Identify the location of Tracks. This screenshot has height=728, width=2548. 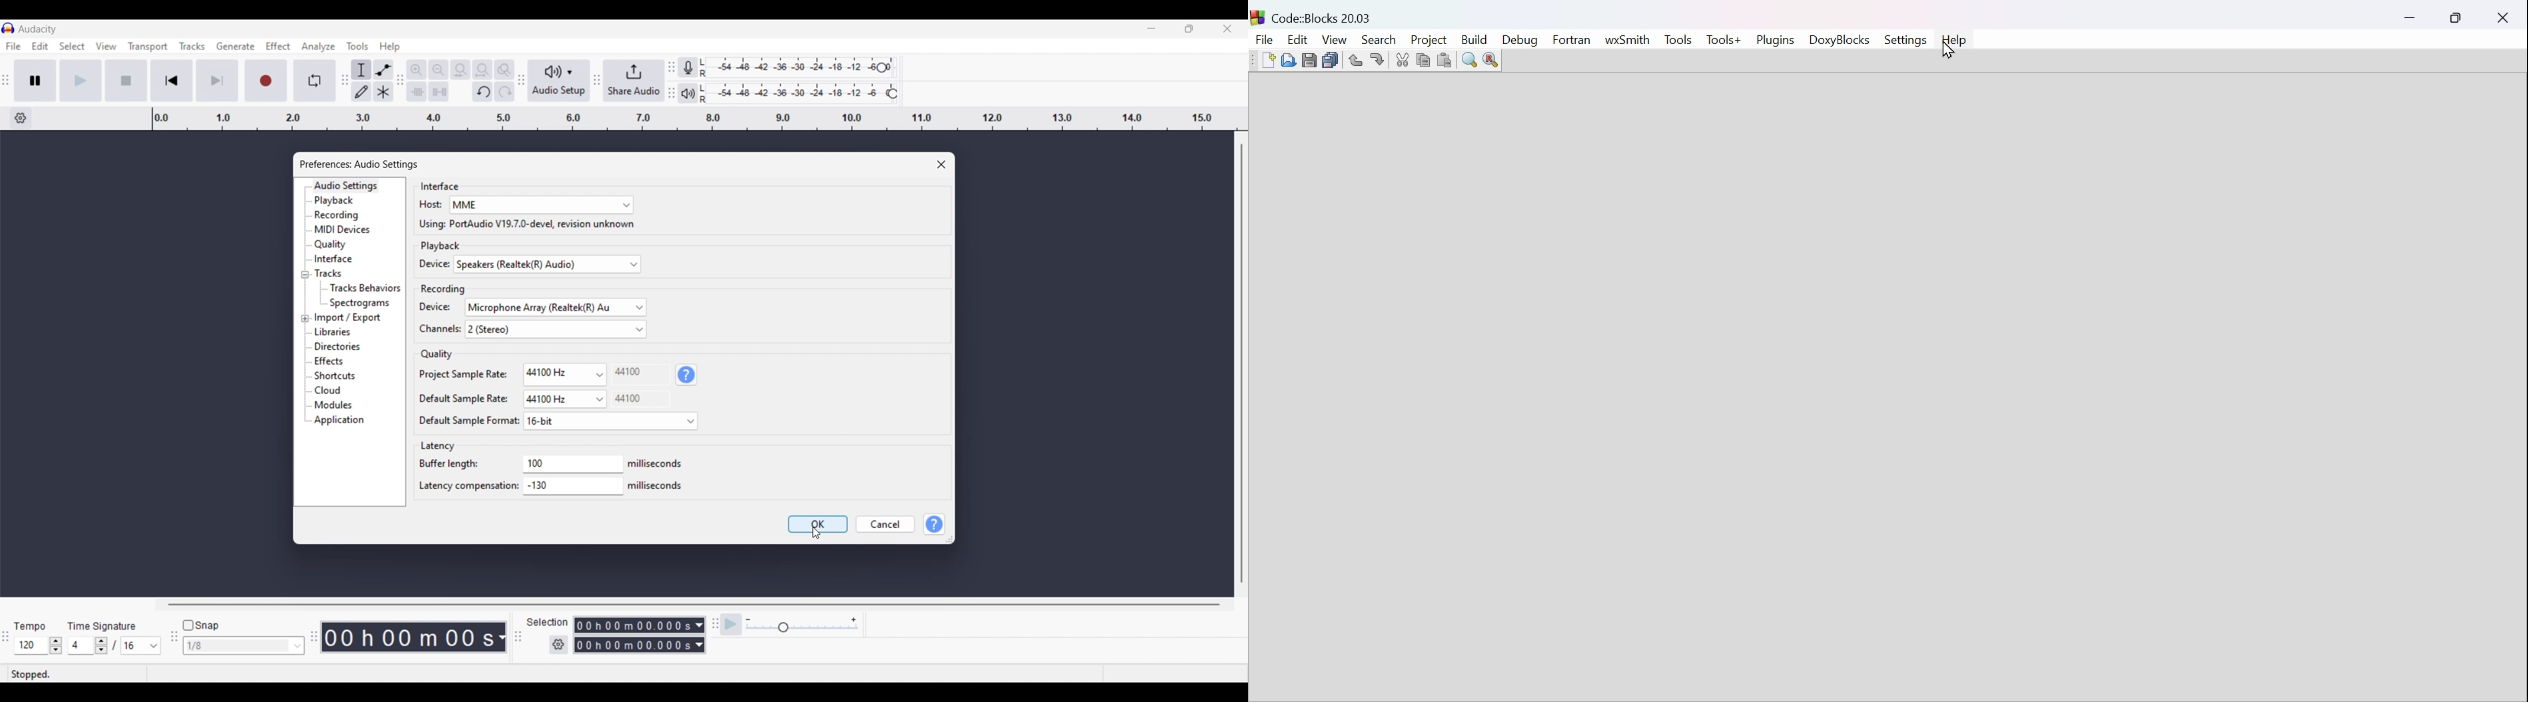
(345, 273).